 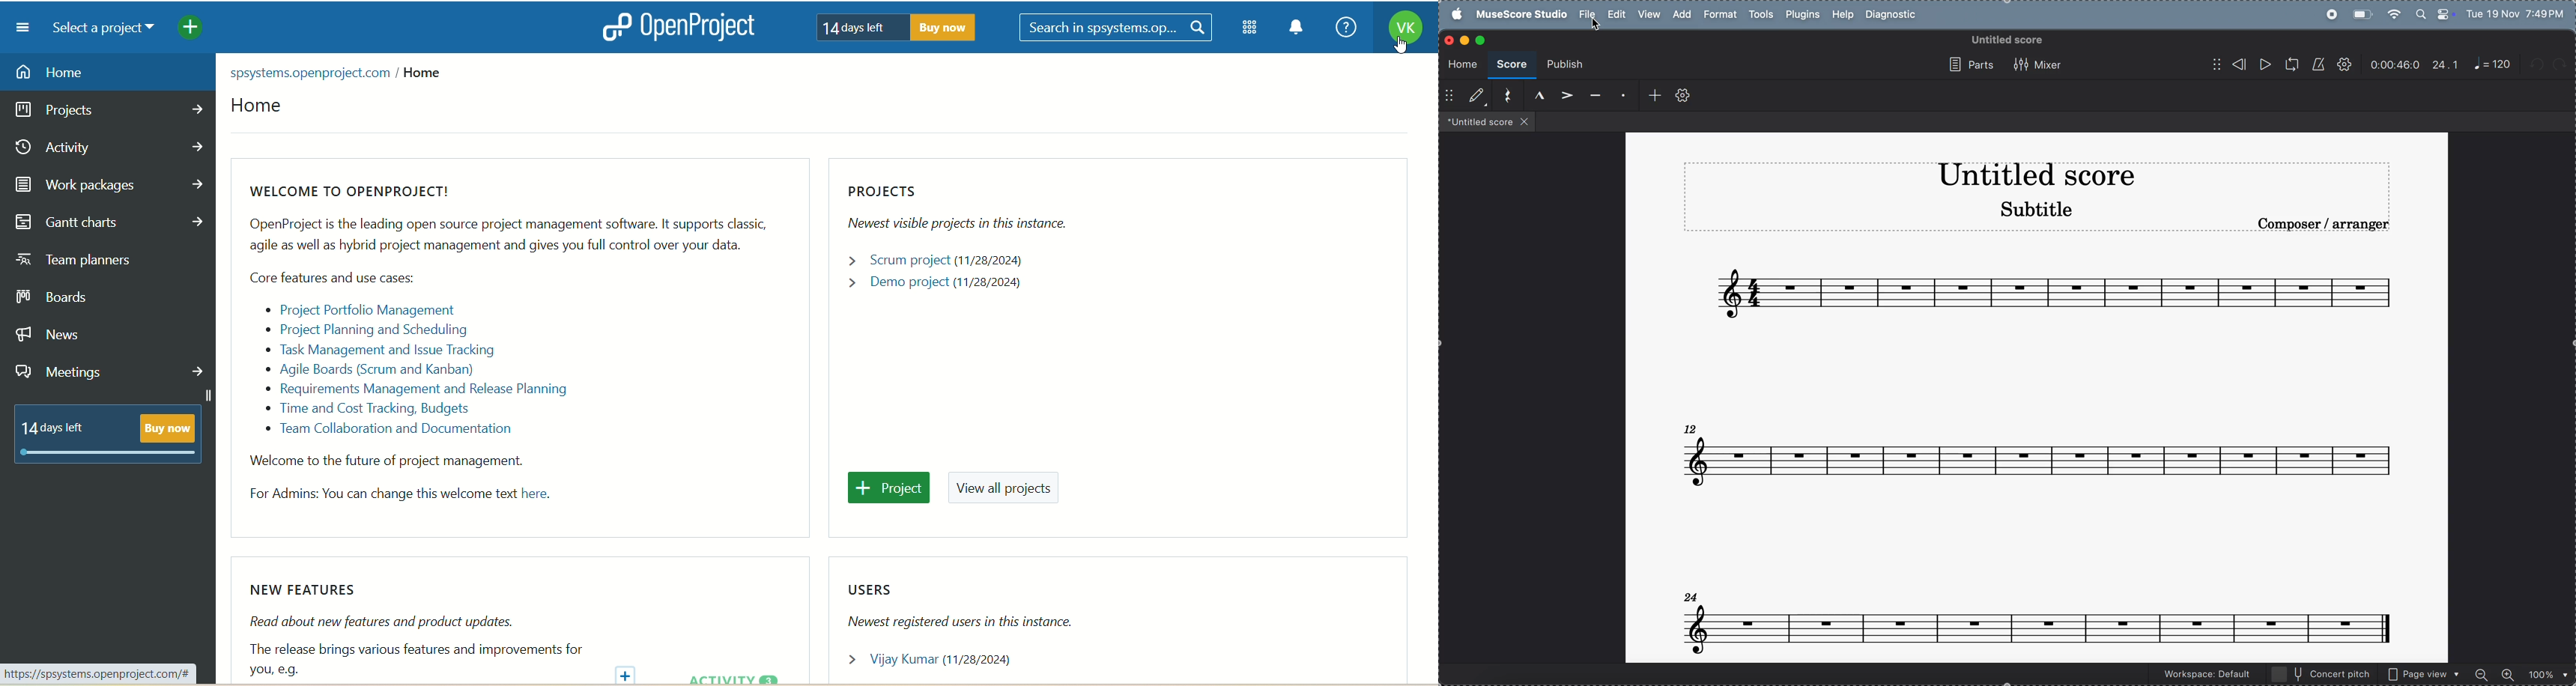 I want to click on boards, so click(x=61, y=297).